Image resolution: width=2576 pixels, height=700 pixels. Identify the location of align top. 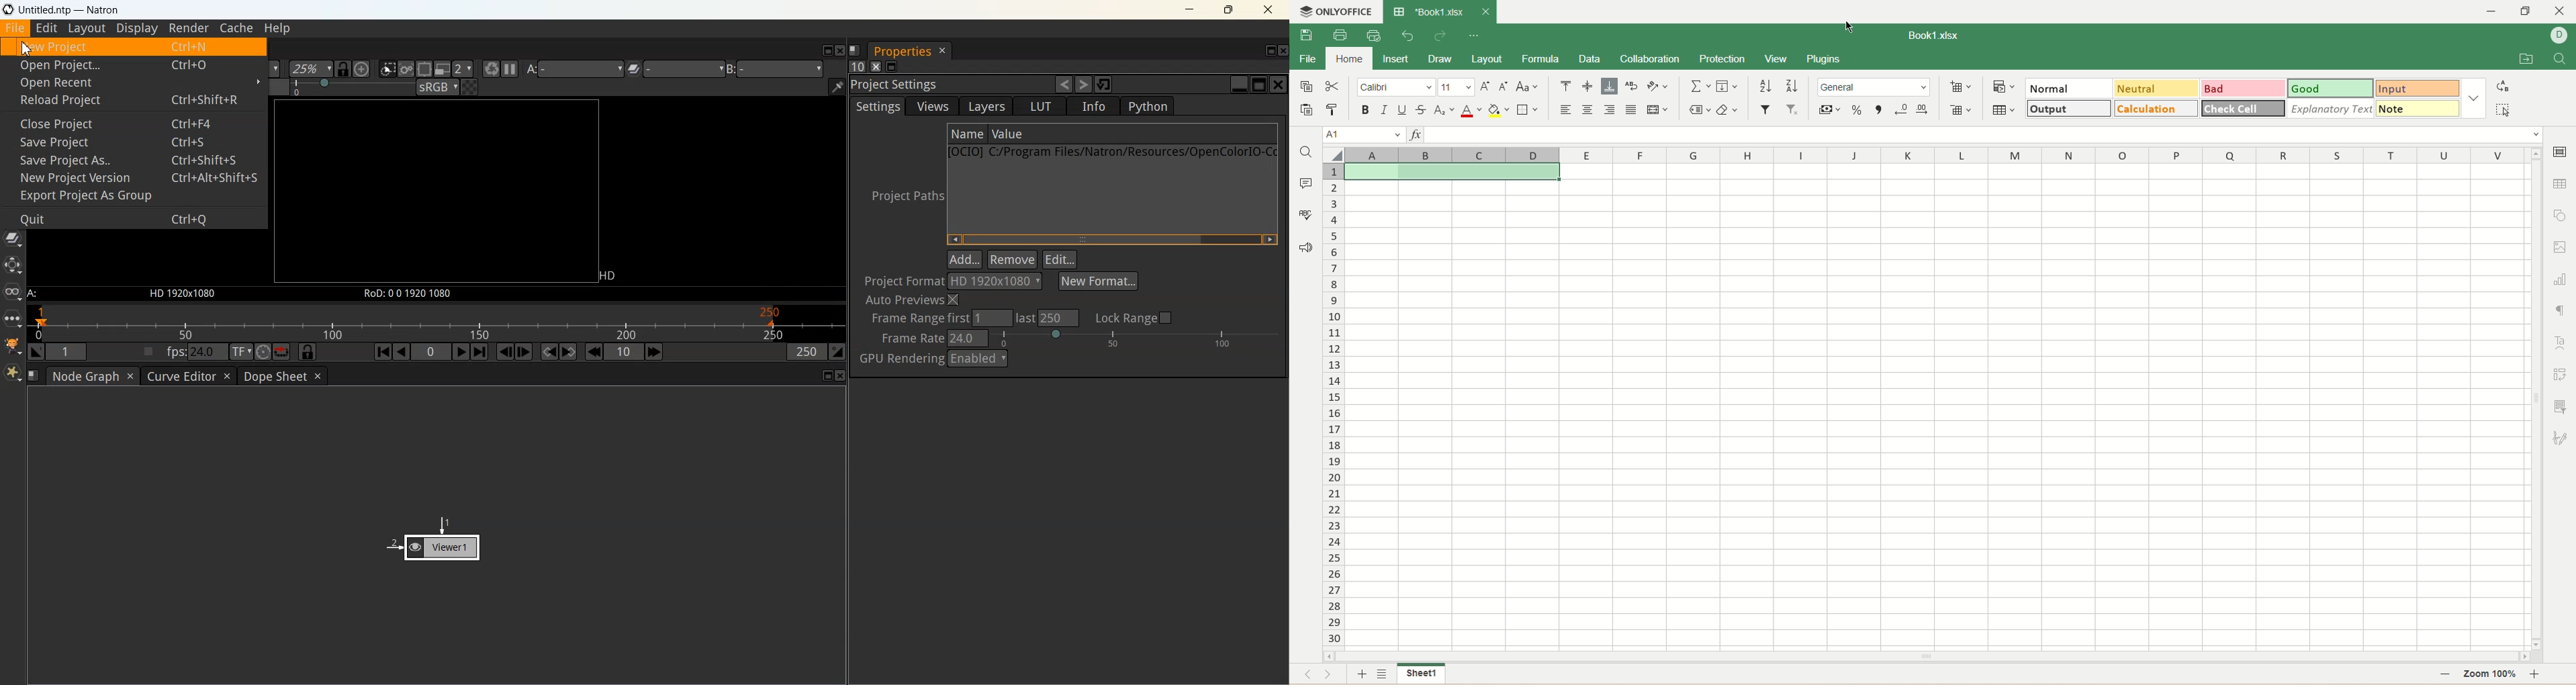
(1565, 88).